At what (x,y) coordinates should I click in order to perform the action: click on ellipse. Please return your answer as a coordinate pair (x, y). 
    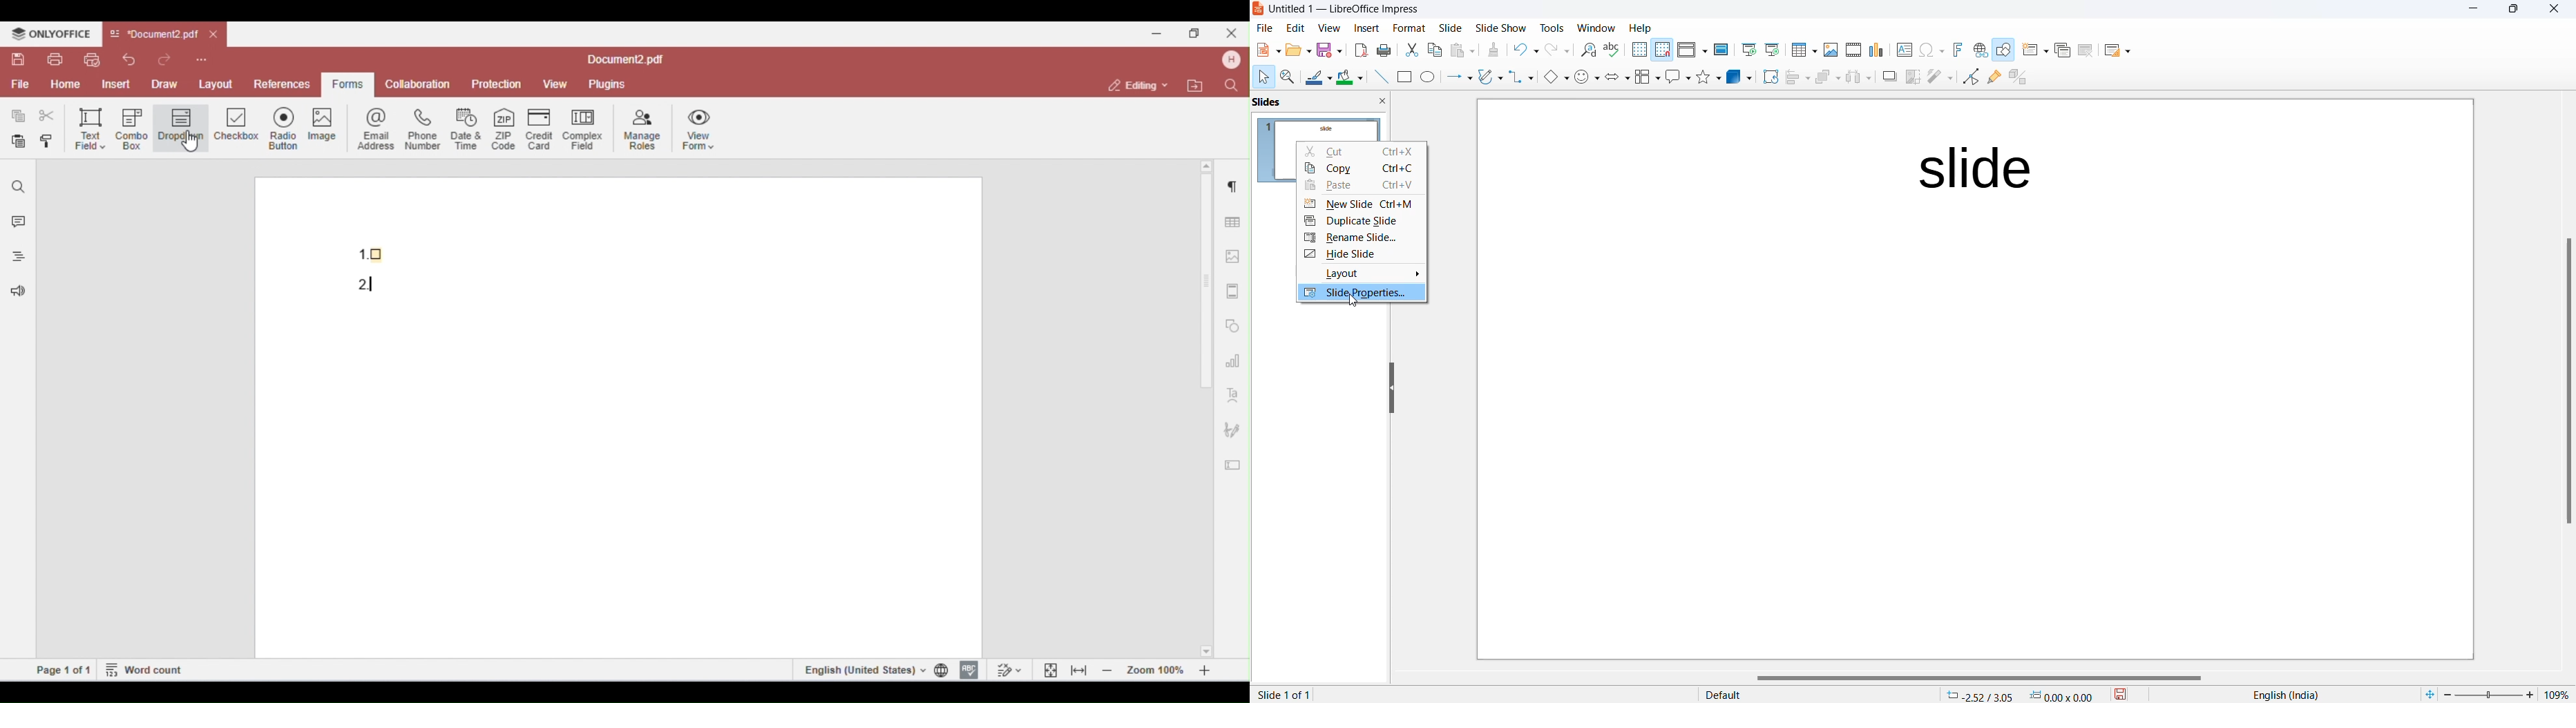
    Looking at the image, I should click on (1429, 78).